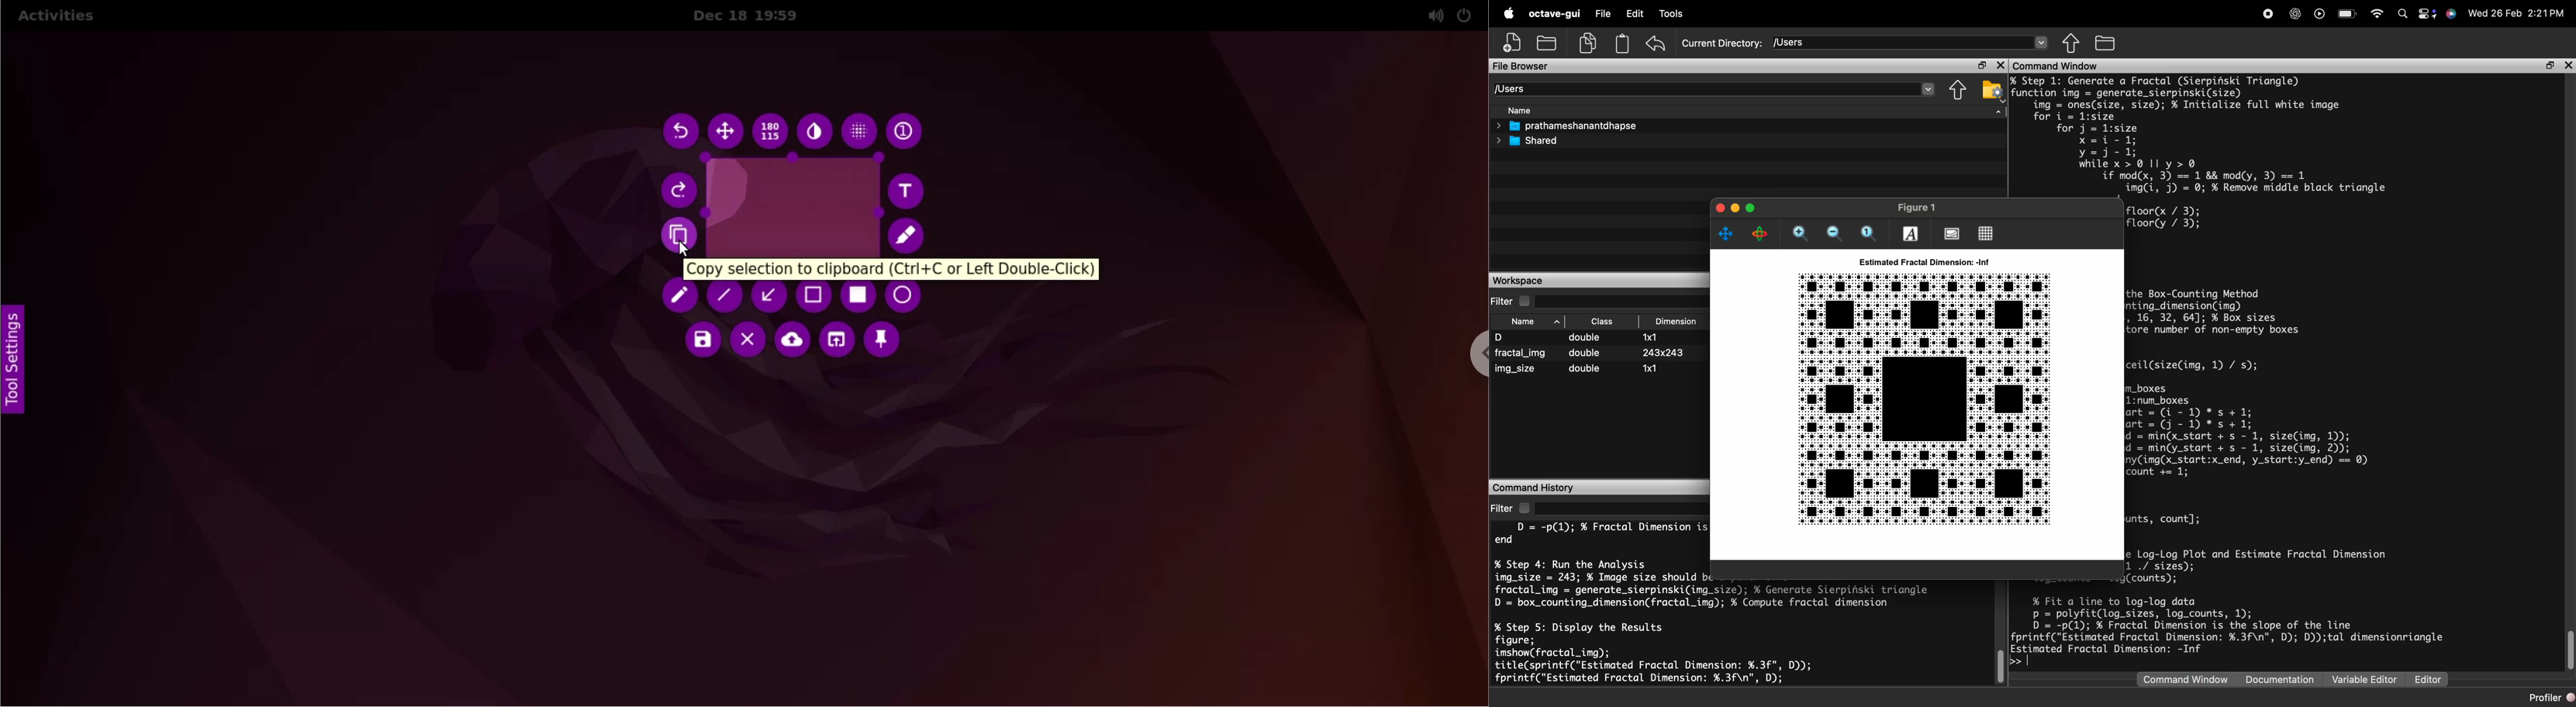 The width and height of the screenshot is (2576, 728). Describe the element at coordinates (1716, 14) in the screenshot. I see `Tools` at that location.